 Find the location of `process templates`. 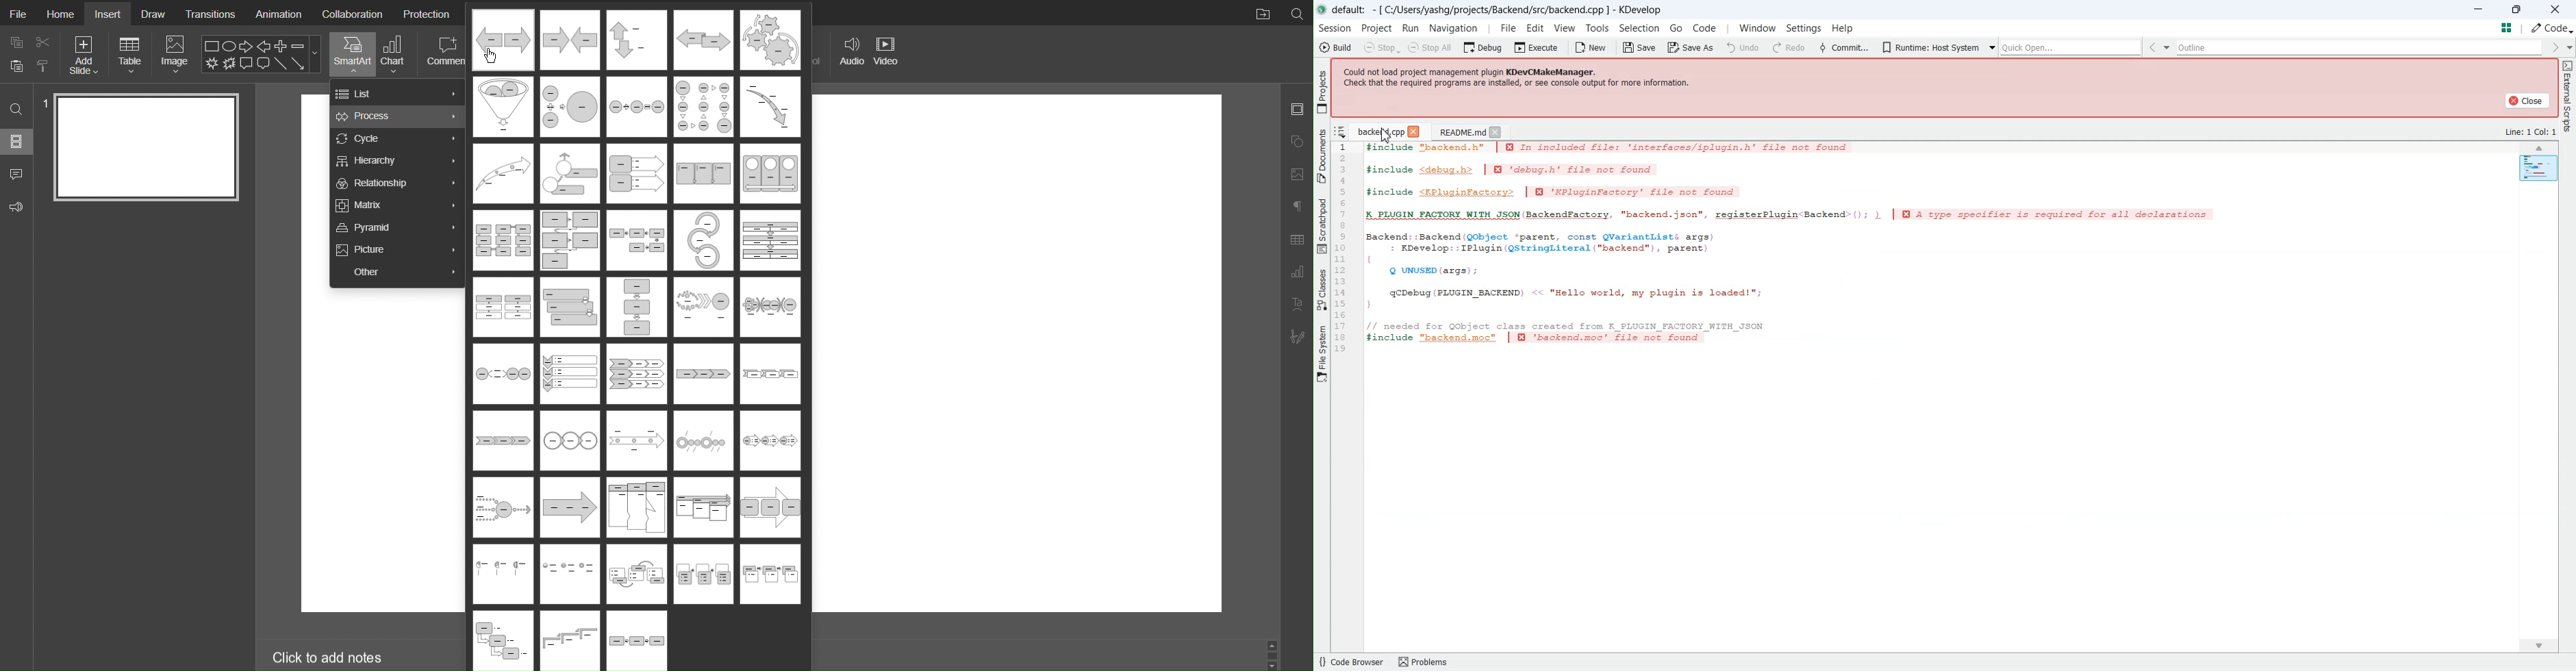

process templates is located at coordinates (571, 640).